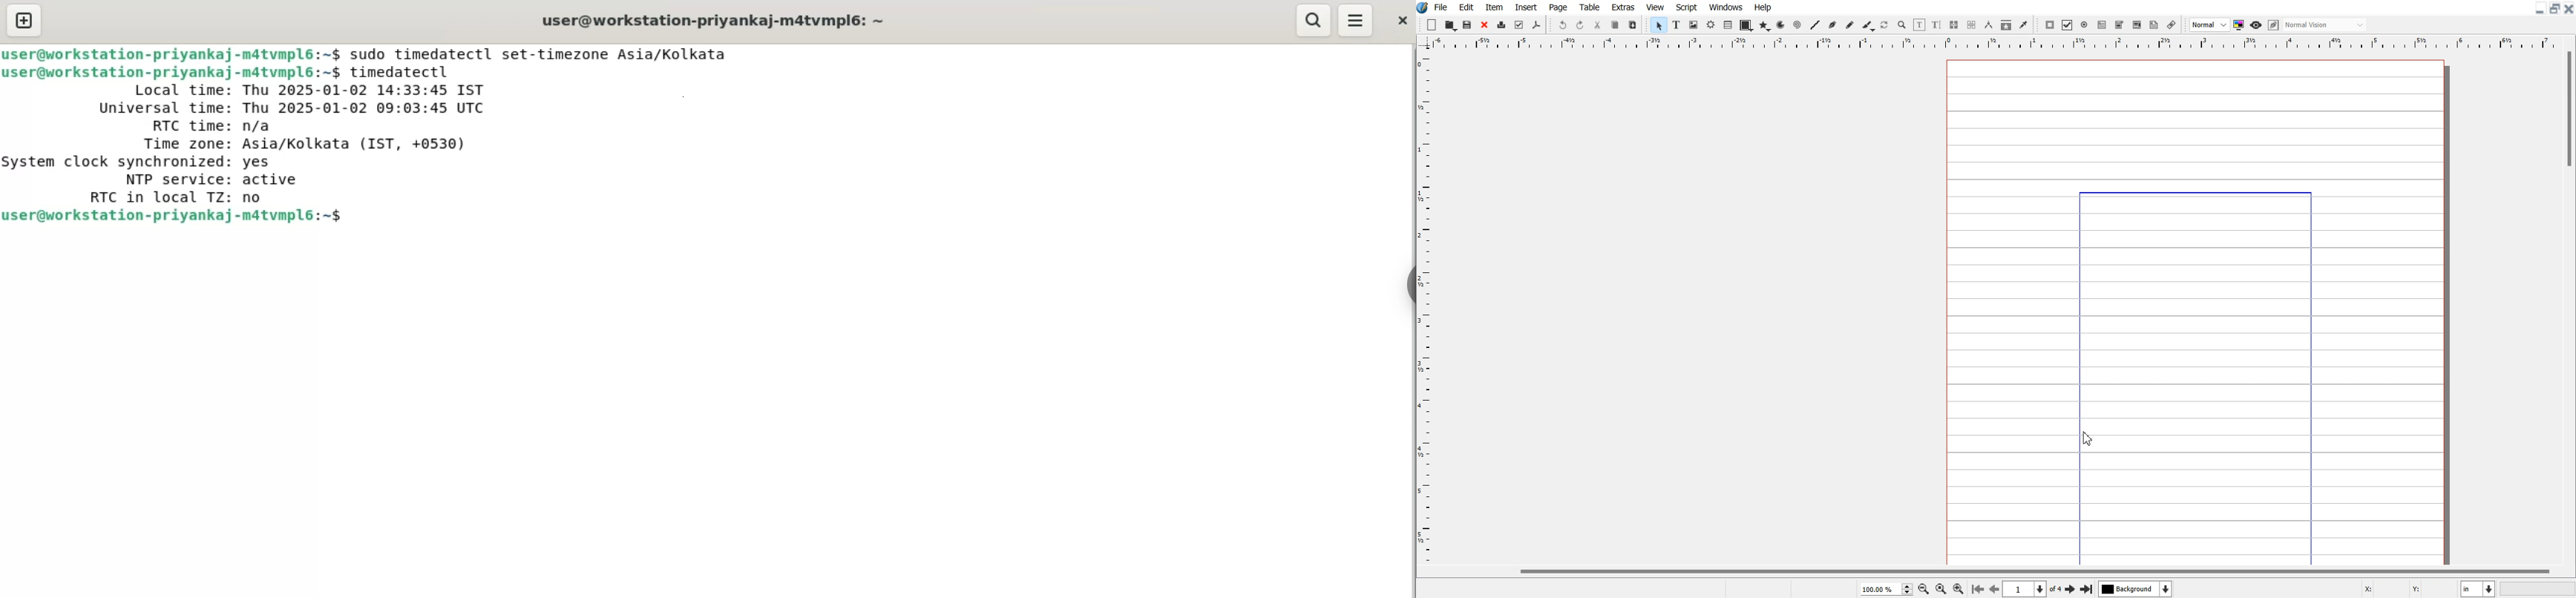 The width and height of the screenshot is (2576, 616). What do you see at coordinates (1814, 25) in the screenshot?
I see `Line` at bounding box center [1814, 25].